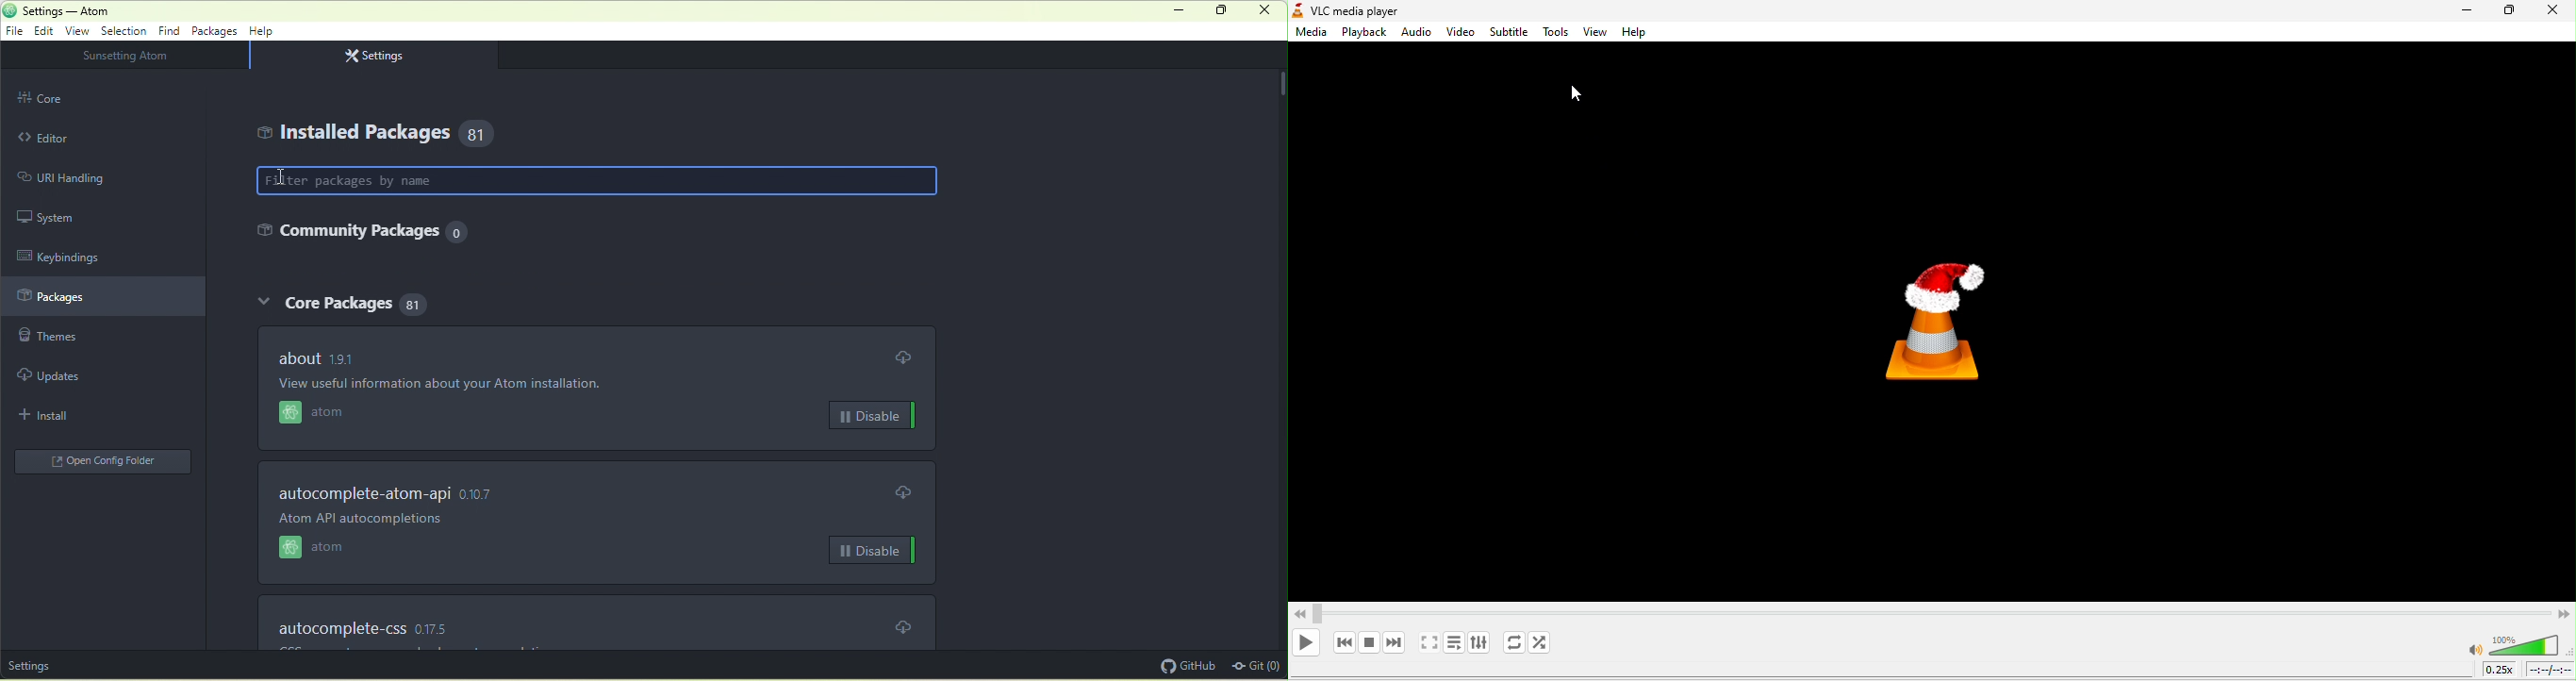 This screenshot has height=700, width=2576. I want to click on update, so click(905, 625).